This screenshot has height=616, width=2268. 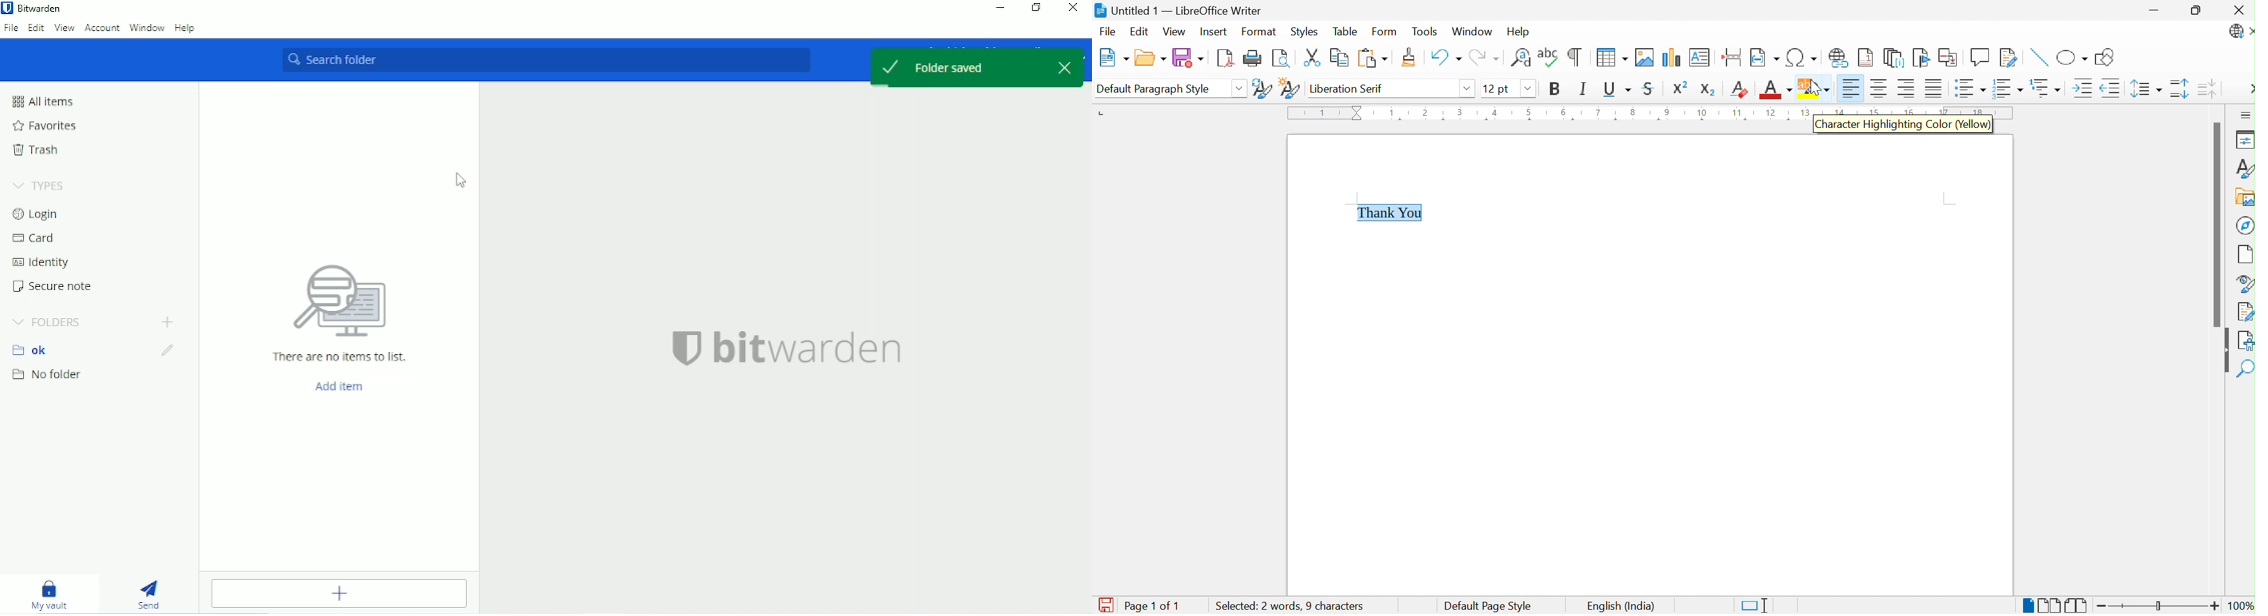 What do you see at coordinates (2071, 55) in the screenshot?
I see `Basic Shapes` at bounding box center [2071, 55].